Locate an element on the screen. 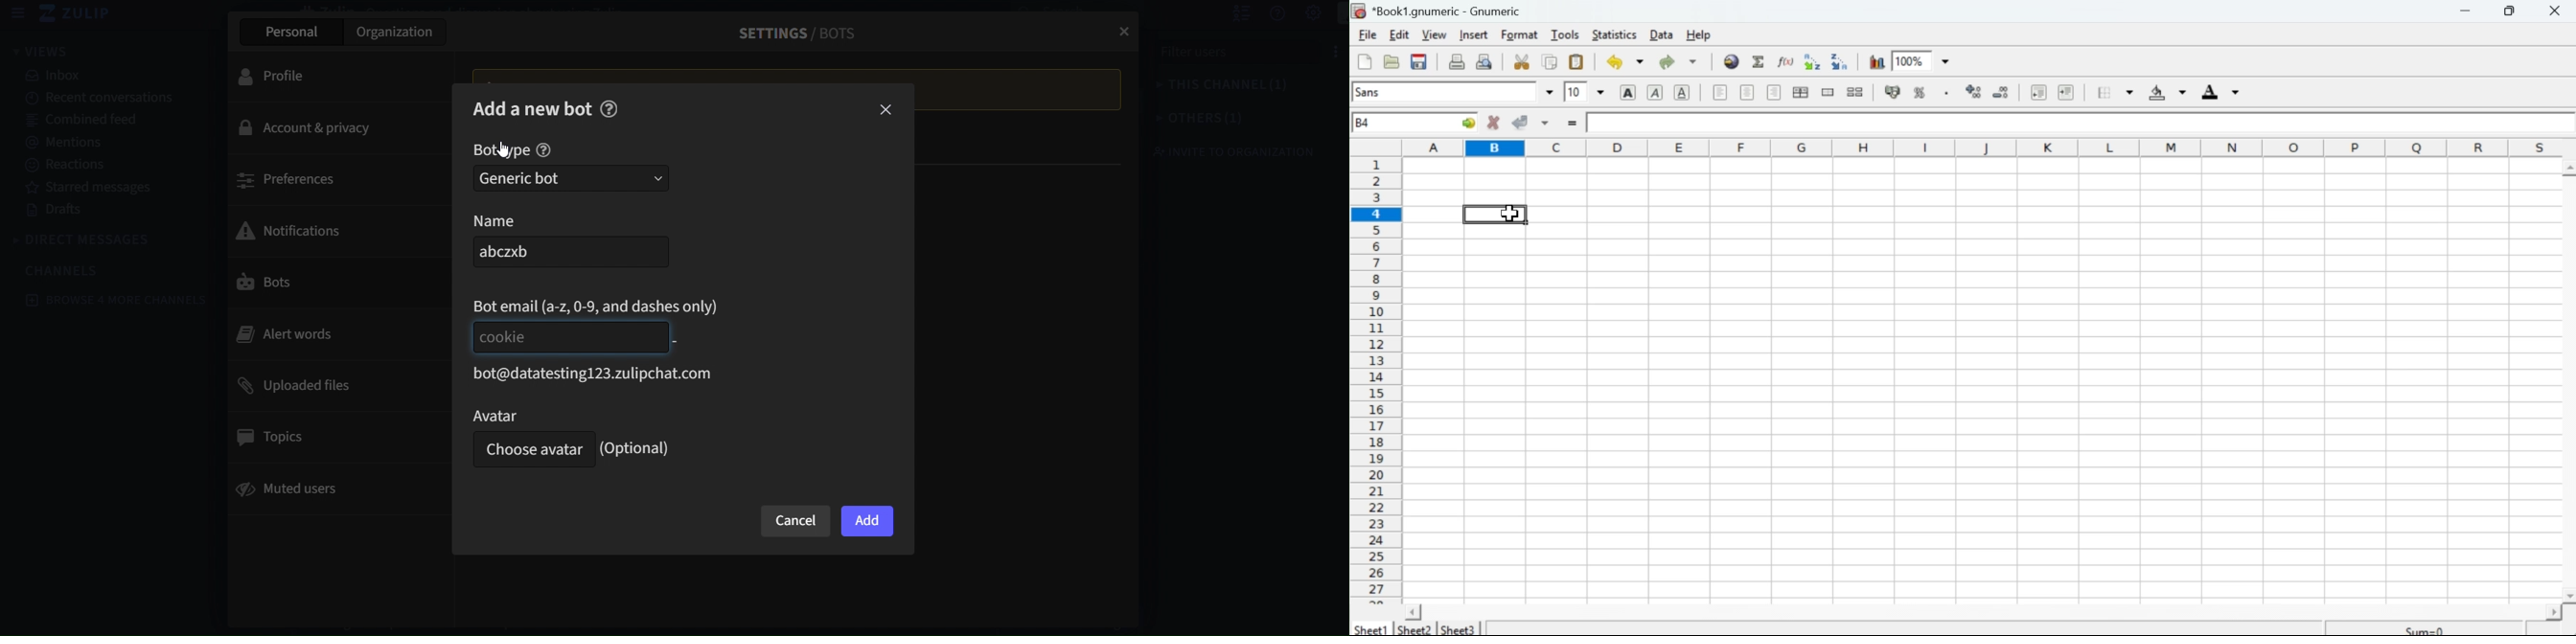 The height and width of the screenshot is (644, 2576). *Book1.gnumeric - Gnumeric is located at coordinates (1452, 11).